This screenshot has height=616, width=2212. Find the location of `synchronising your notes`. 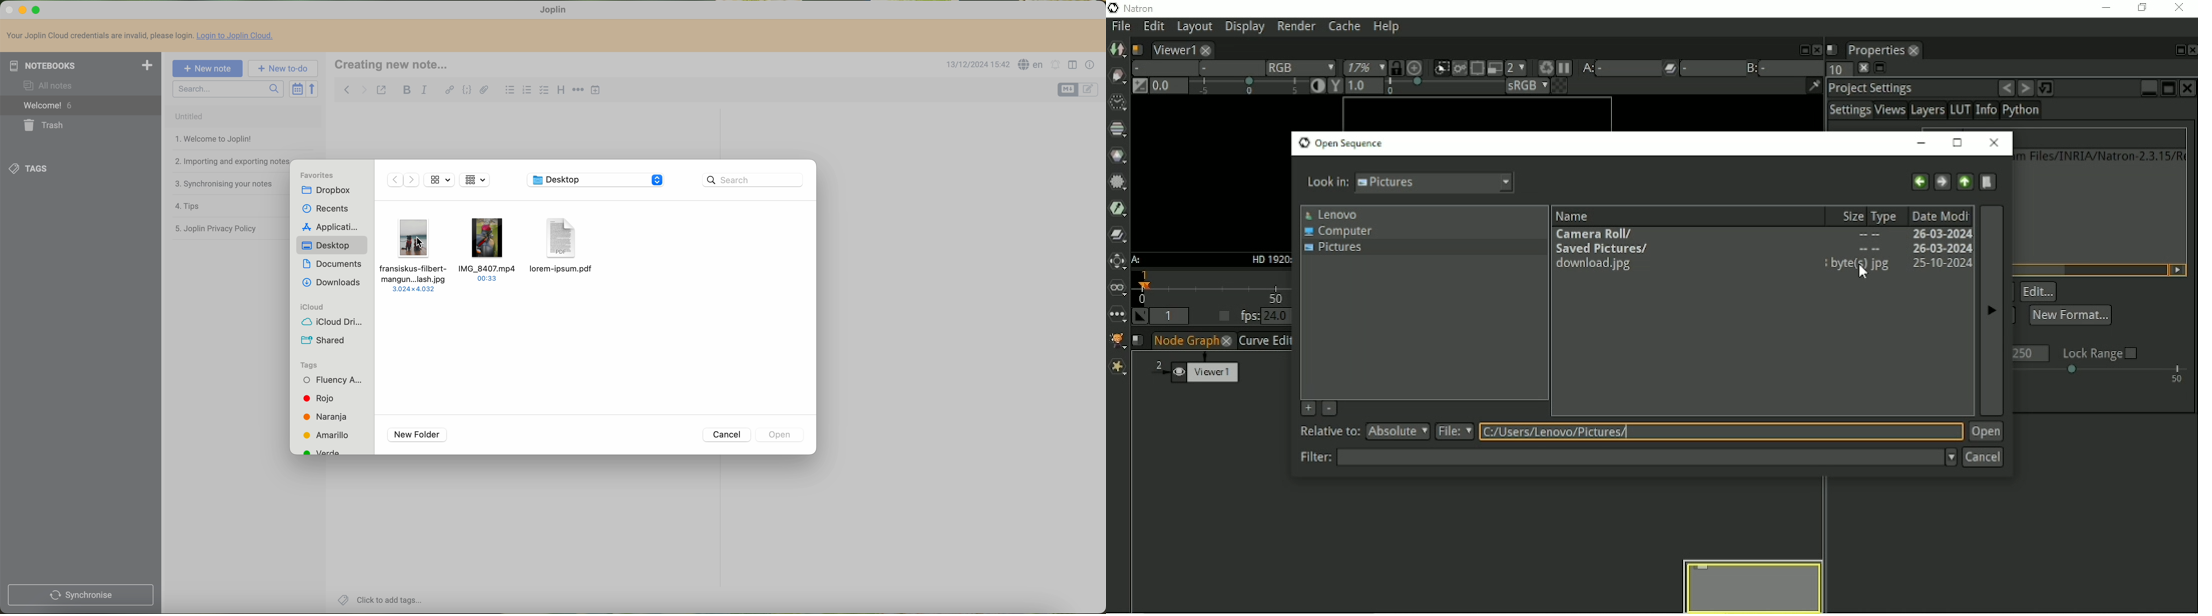

synchronising your notes is located at coordinates (224, 184).